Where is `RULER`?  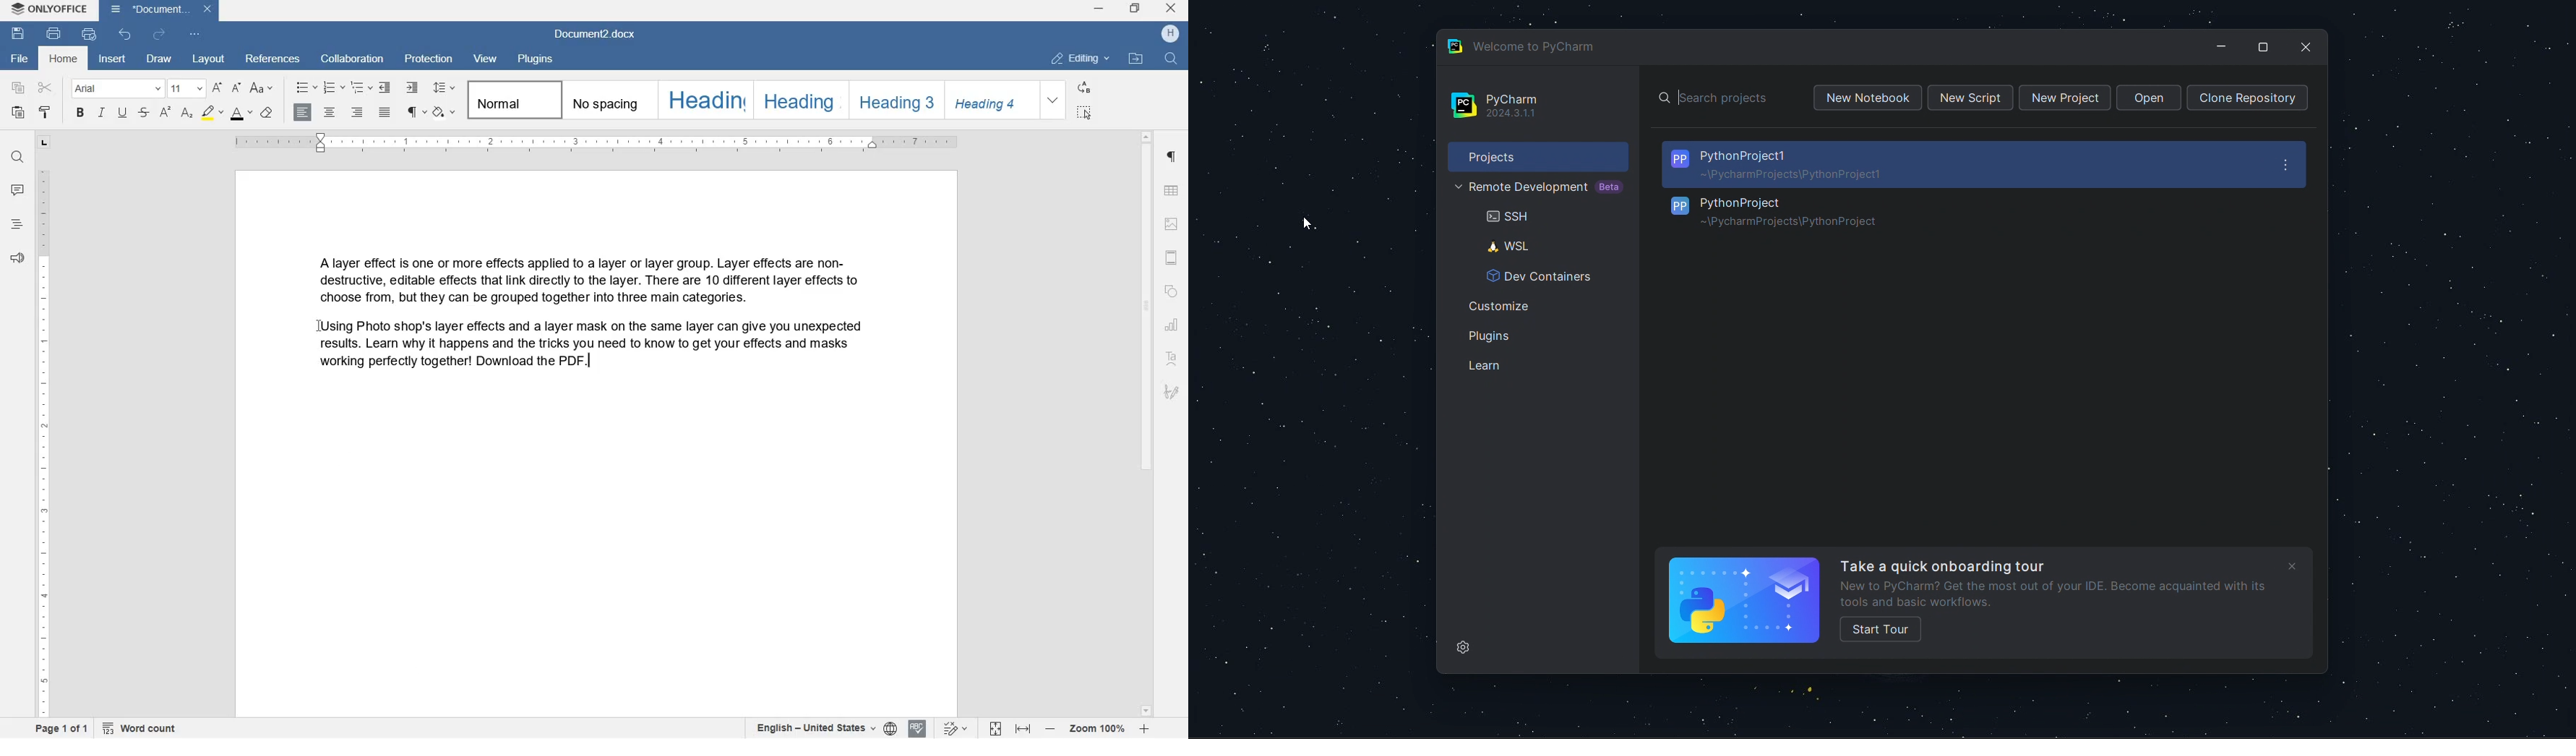 RULER is located at coordinates (606, 144).